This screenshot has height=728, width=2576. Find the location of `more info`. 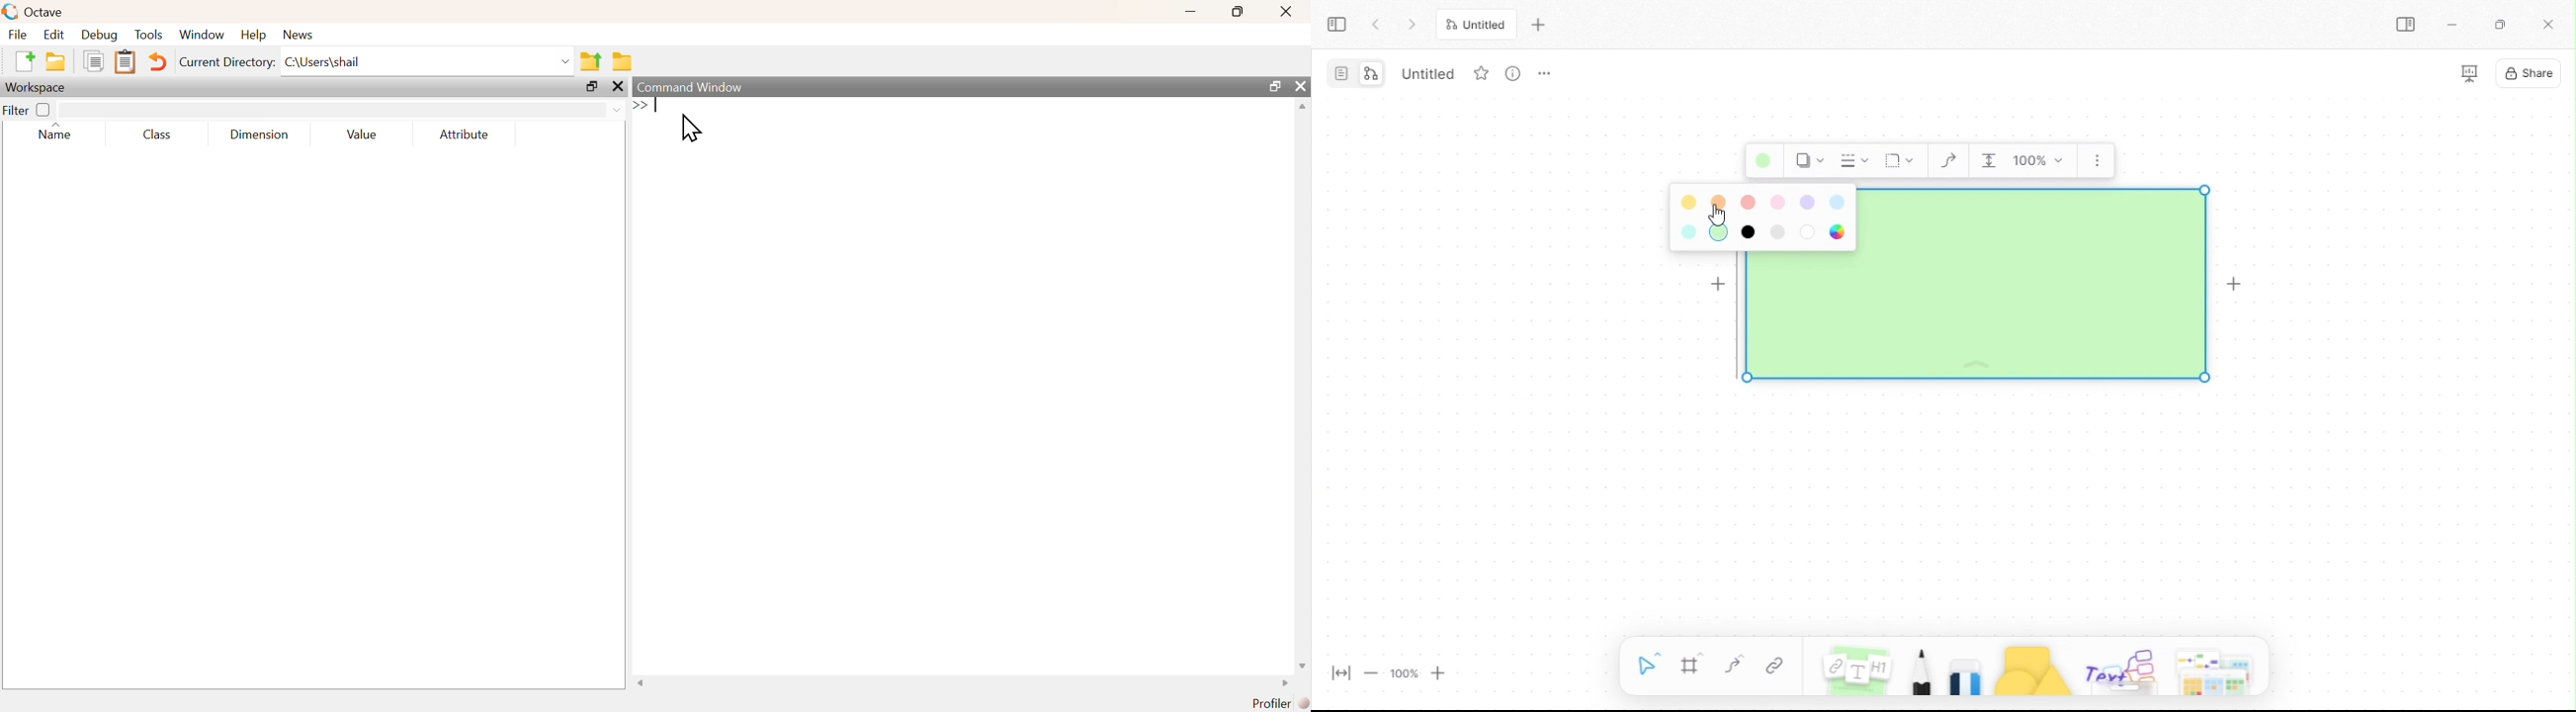

more info is located at coordinates (1513, 72).